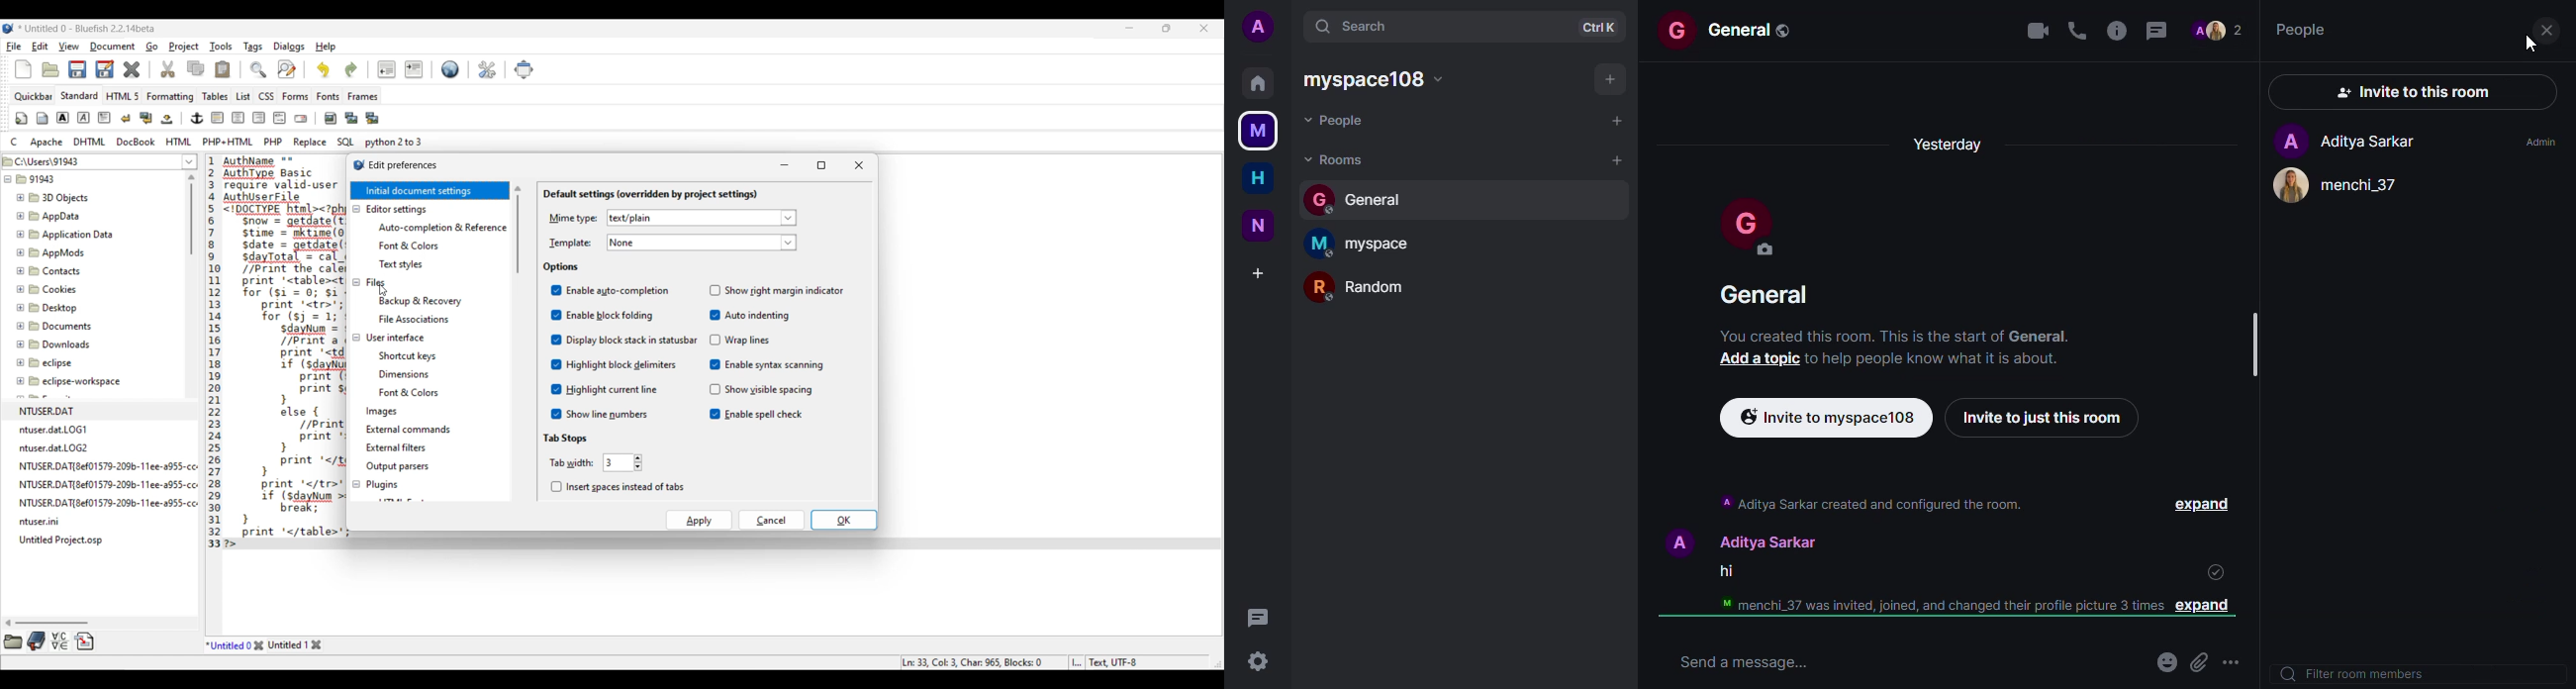 This screenshot has height=700, width=2576. What do you see at coordinates (565, 438) in the screenshot?
I see `Section title` at bounding box center [565, 438].